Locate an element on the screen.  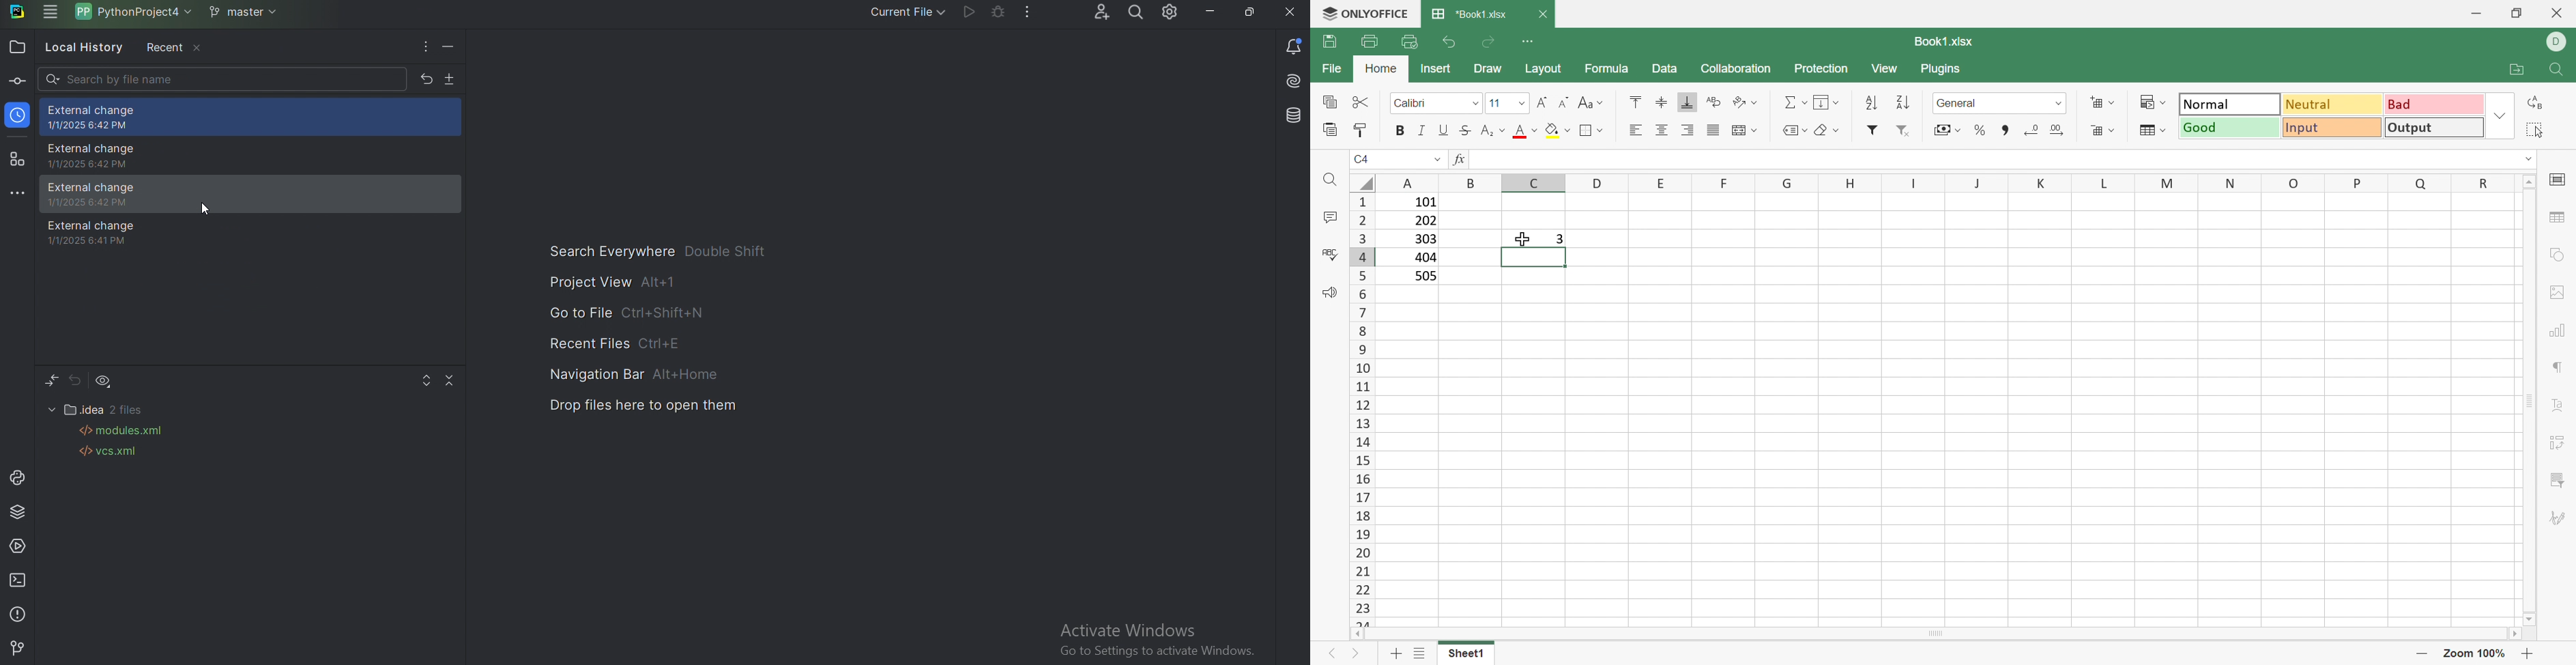
Strikethrough is located at coordinates (1465, 131).